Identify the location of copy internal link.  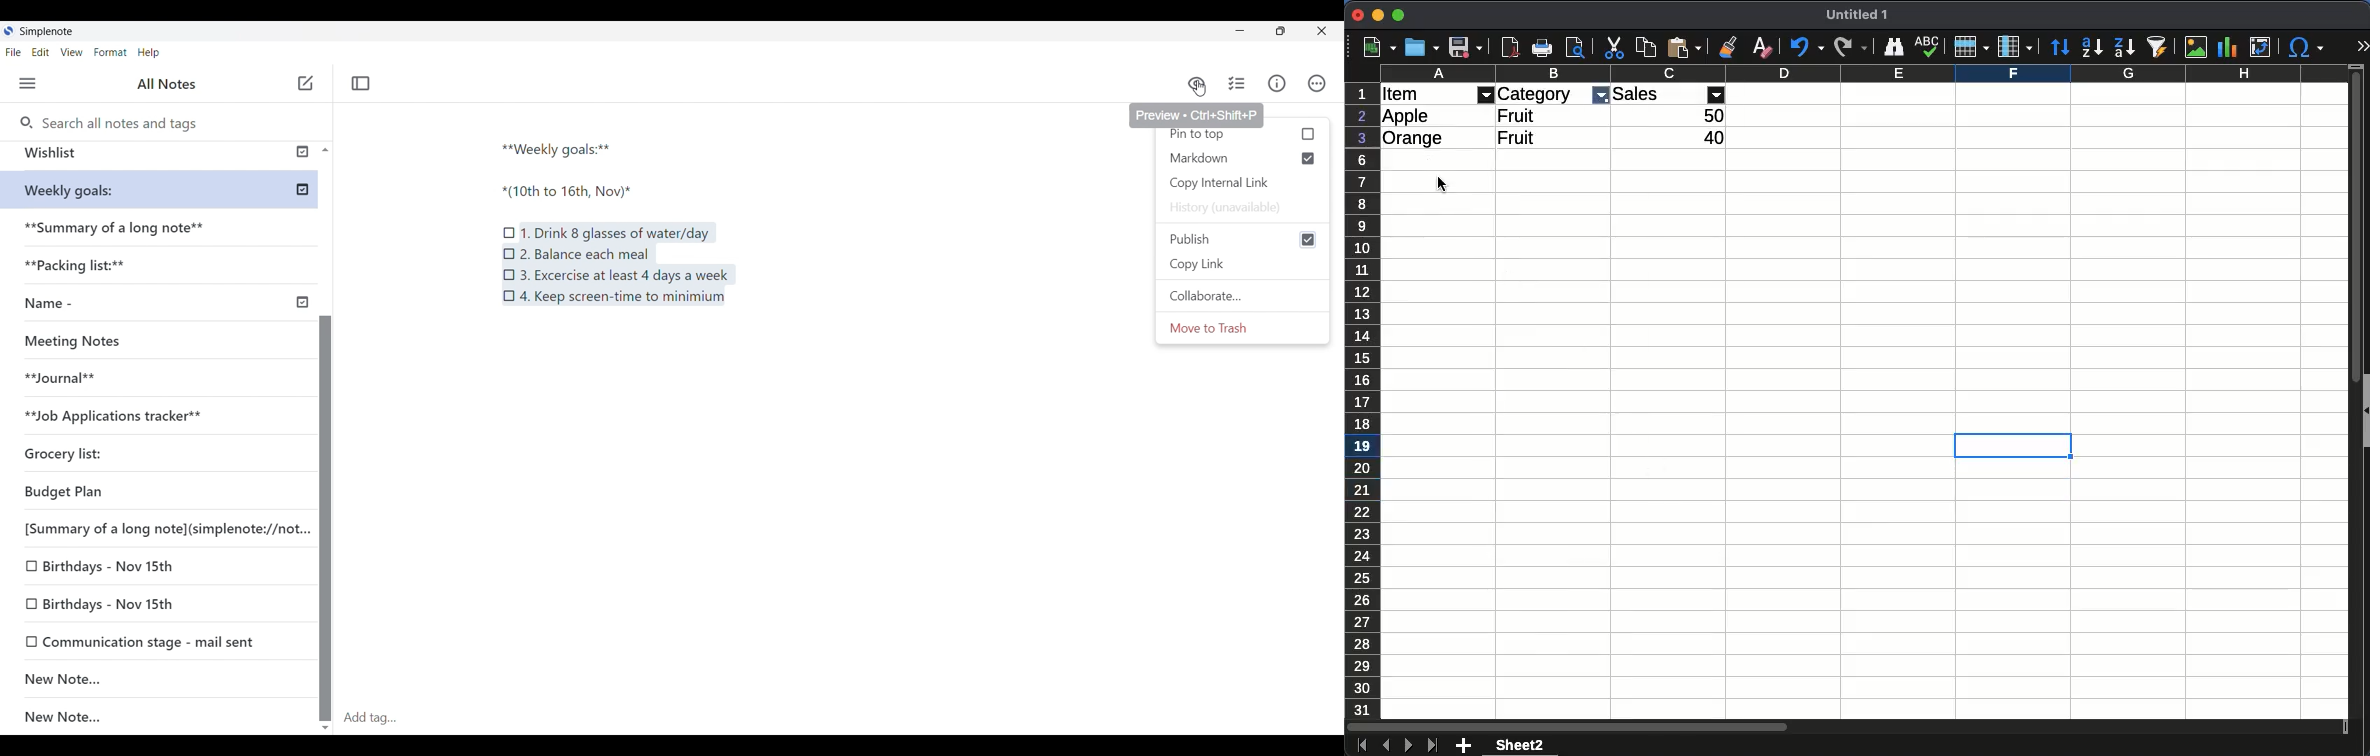
(1221, 183).